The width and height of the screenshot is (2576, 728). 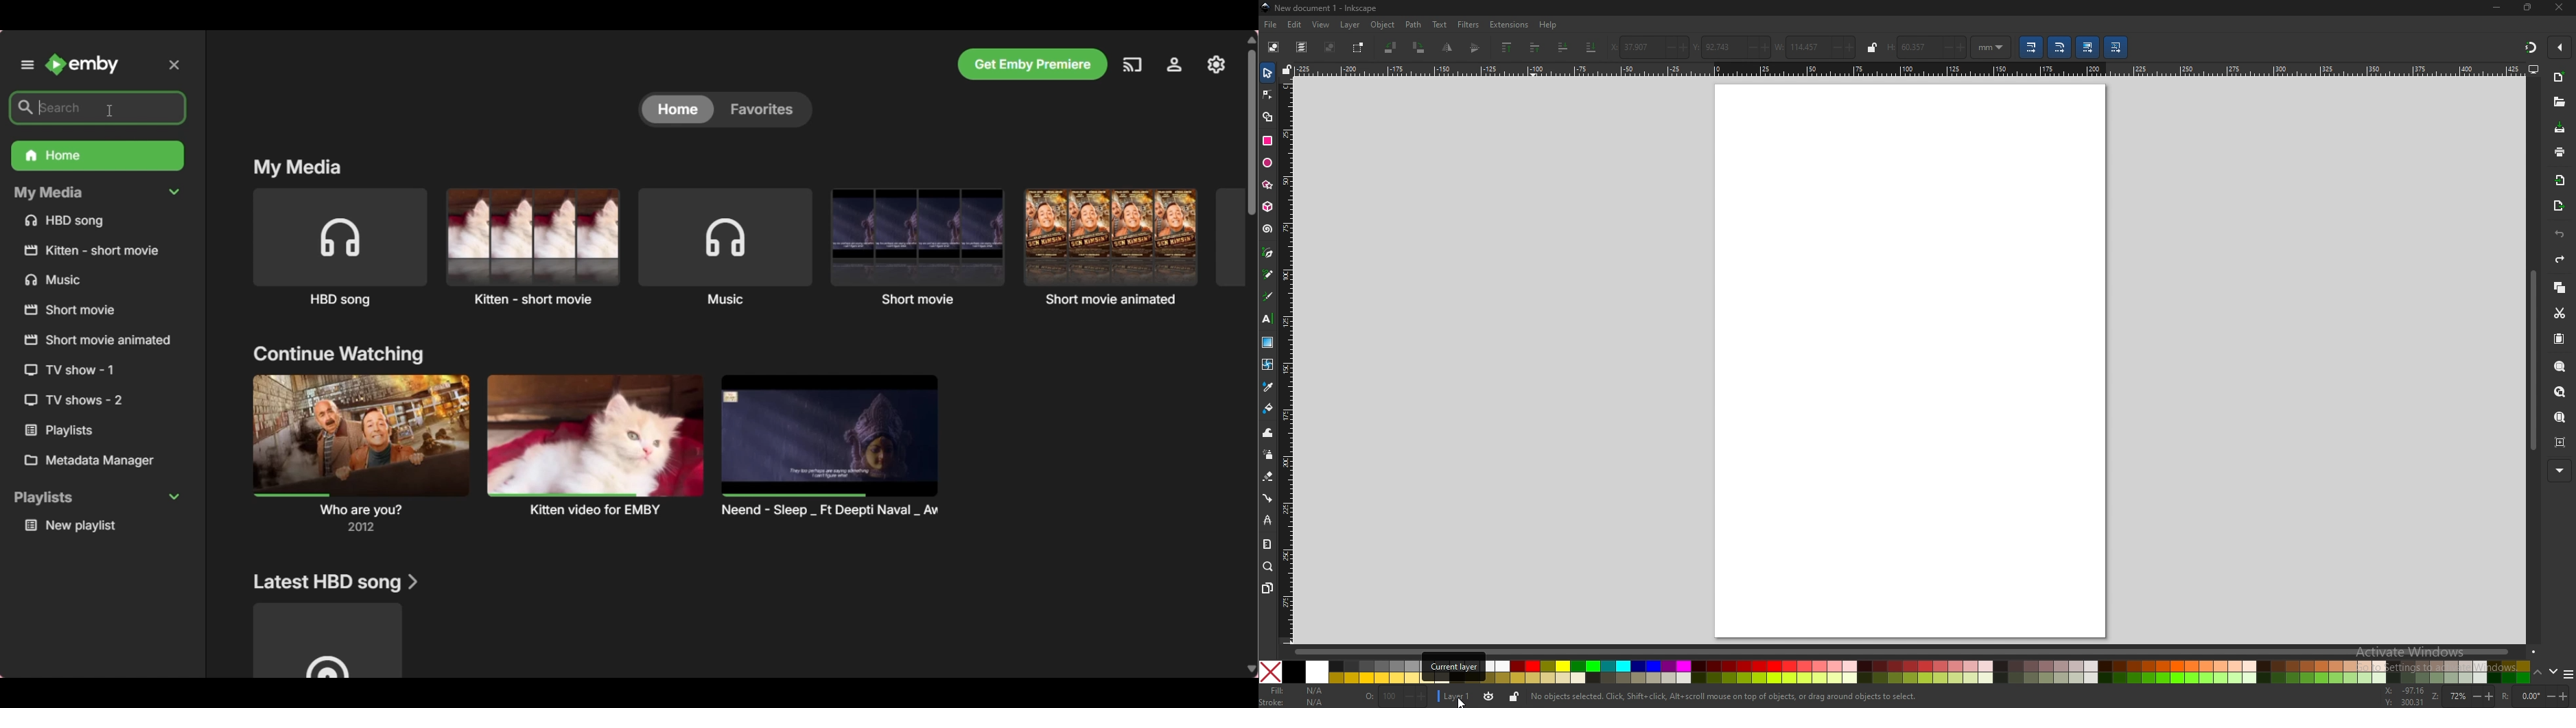 I want to click on paste, so click(x=2560, y=338).